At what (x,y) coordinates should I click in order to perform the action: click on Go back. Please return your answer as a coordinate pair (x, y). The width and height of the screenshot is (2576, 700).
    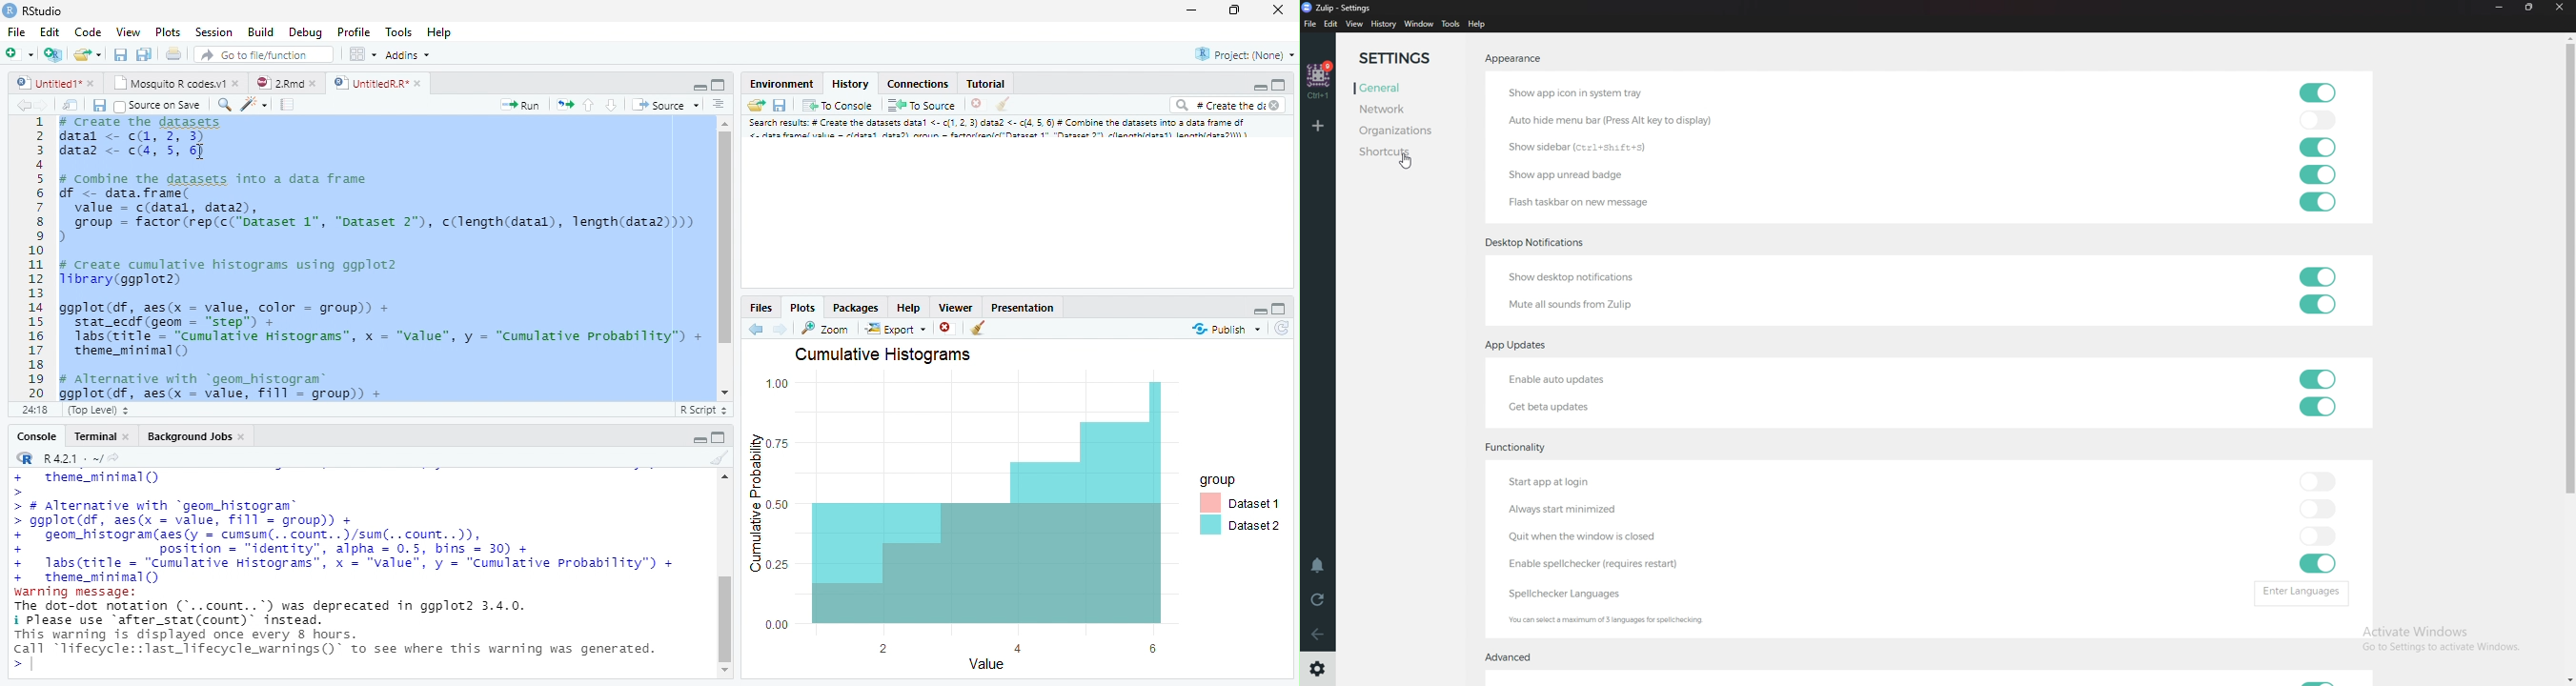
    Looking at the image, I should click on (1317, 633).